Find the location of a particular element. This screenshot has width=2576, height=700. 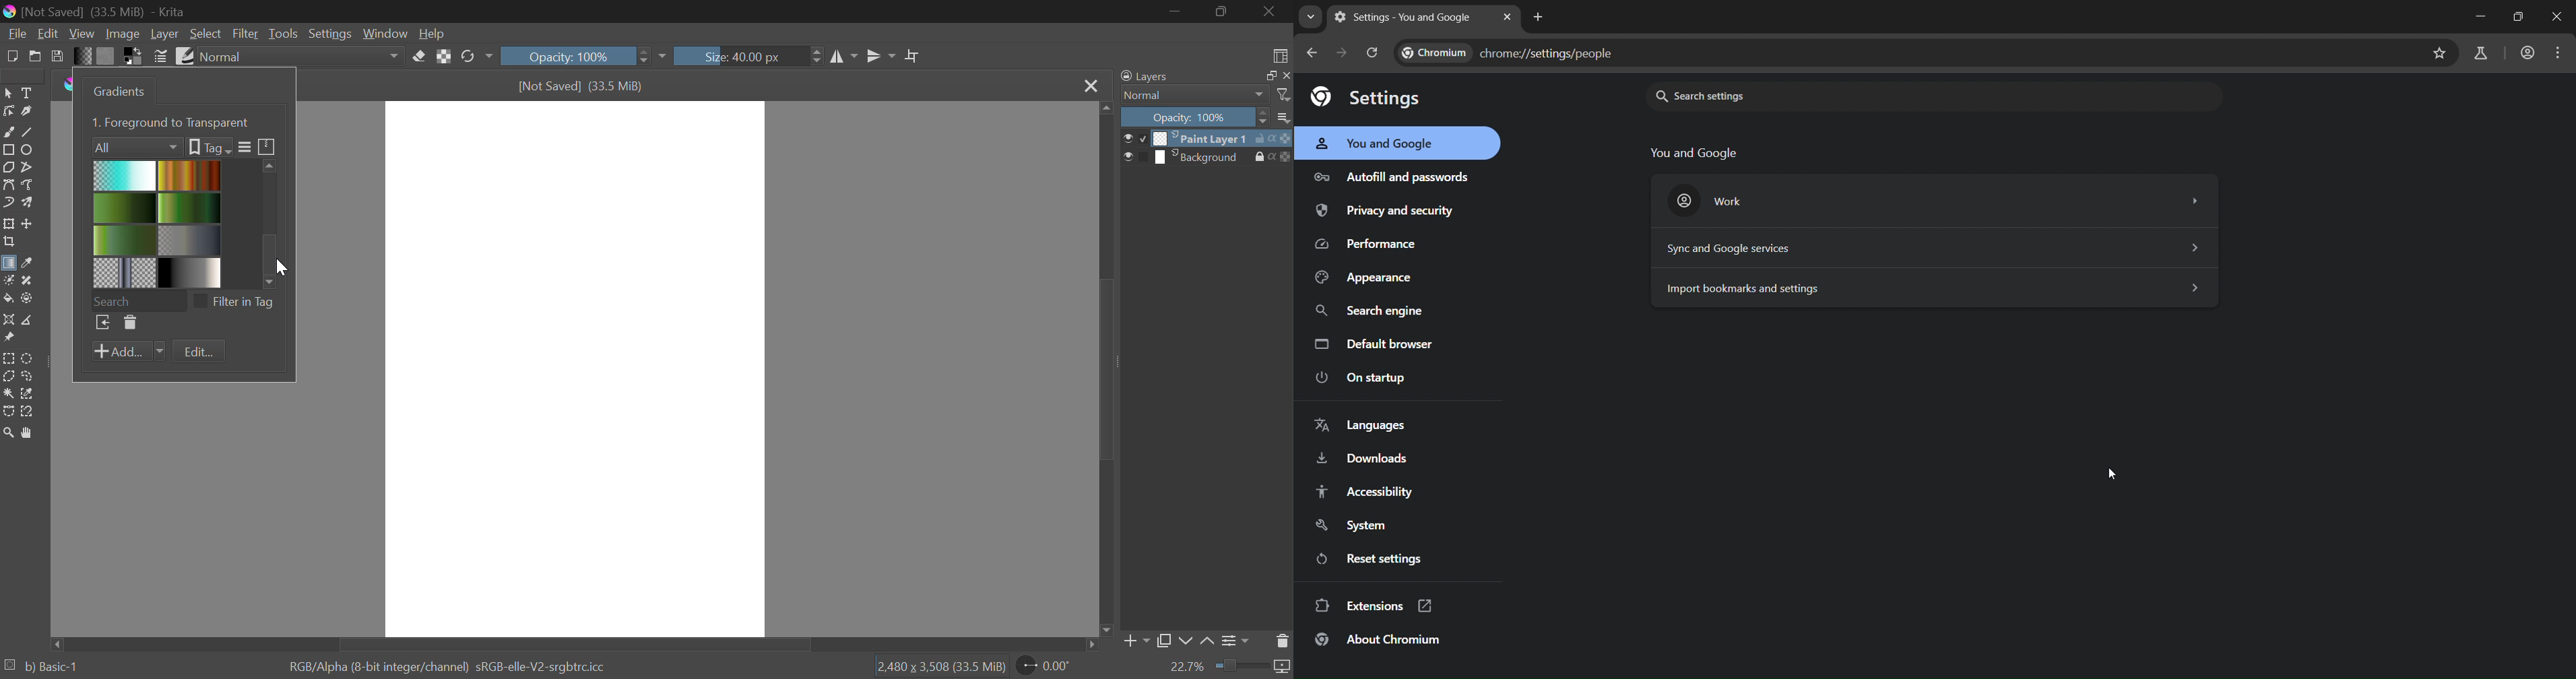

Save is located at coordinates (58, 55).